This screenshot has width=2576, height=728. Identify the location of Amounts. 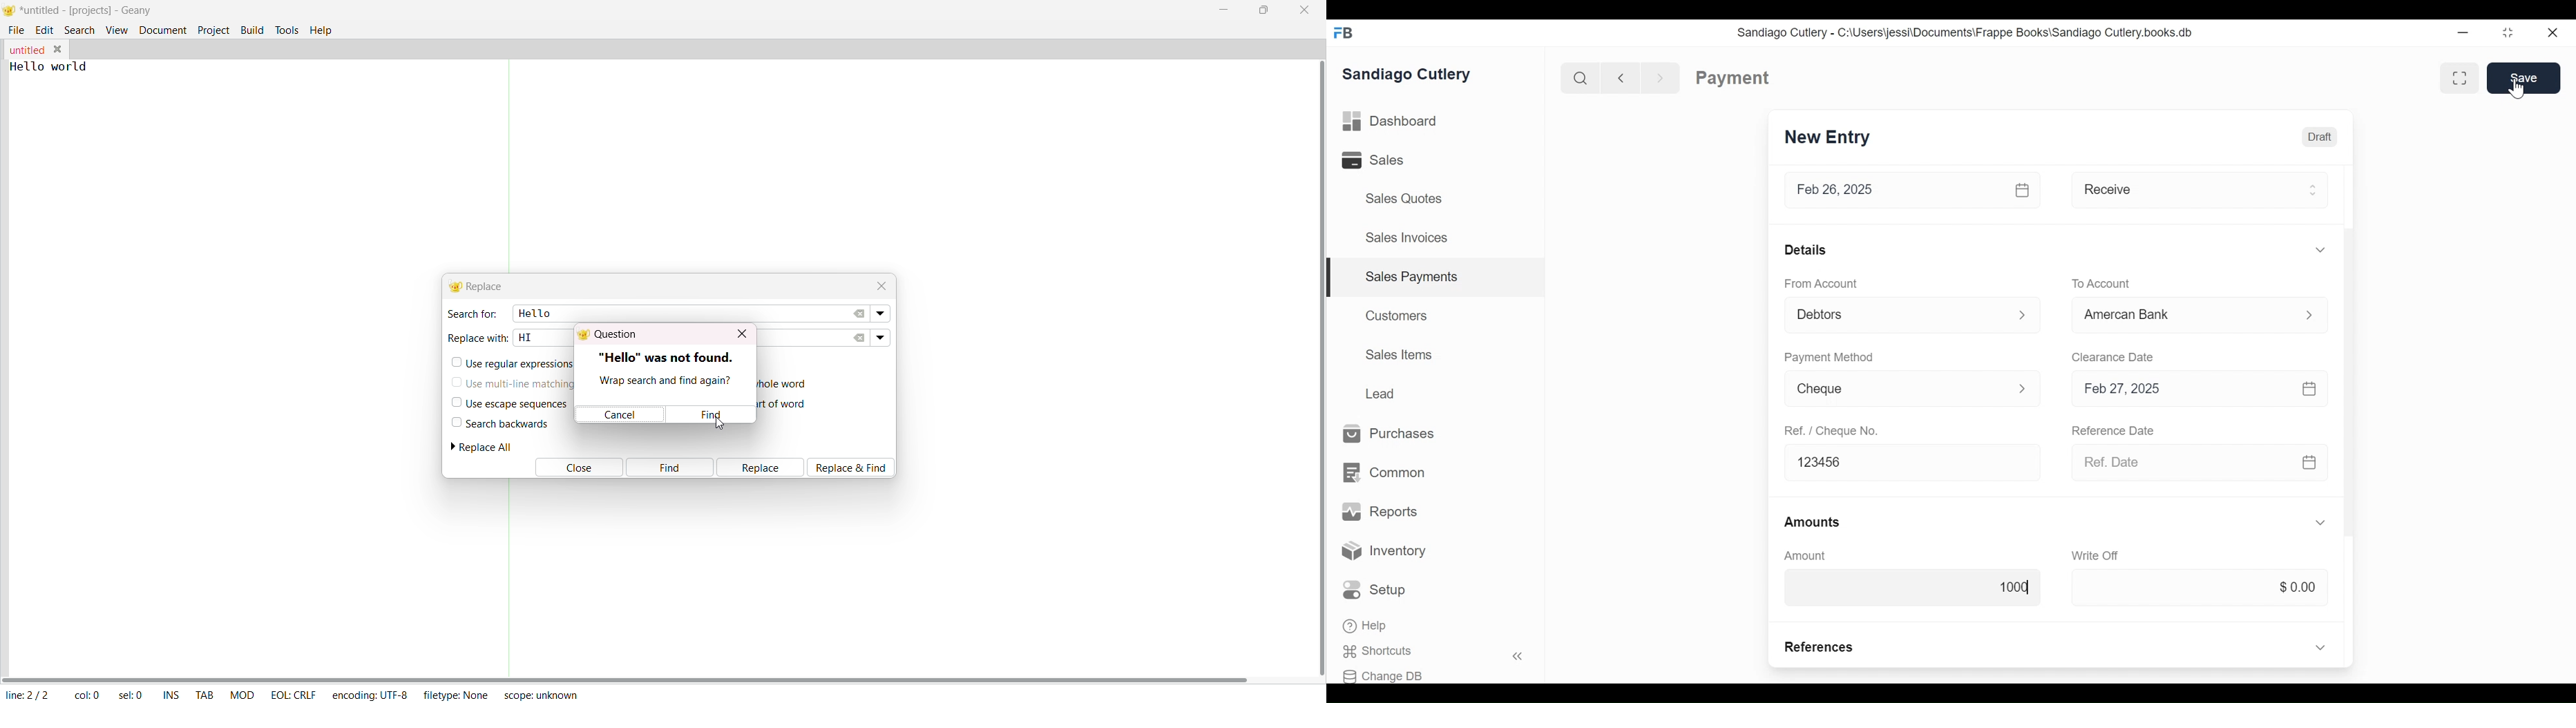
(1814, 523).